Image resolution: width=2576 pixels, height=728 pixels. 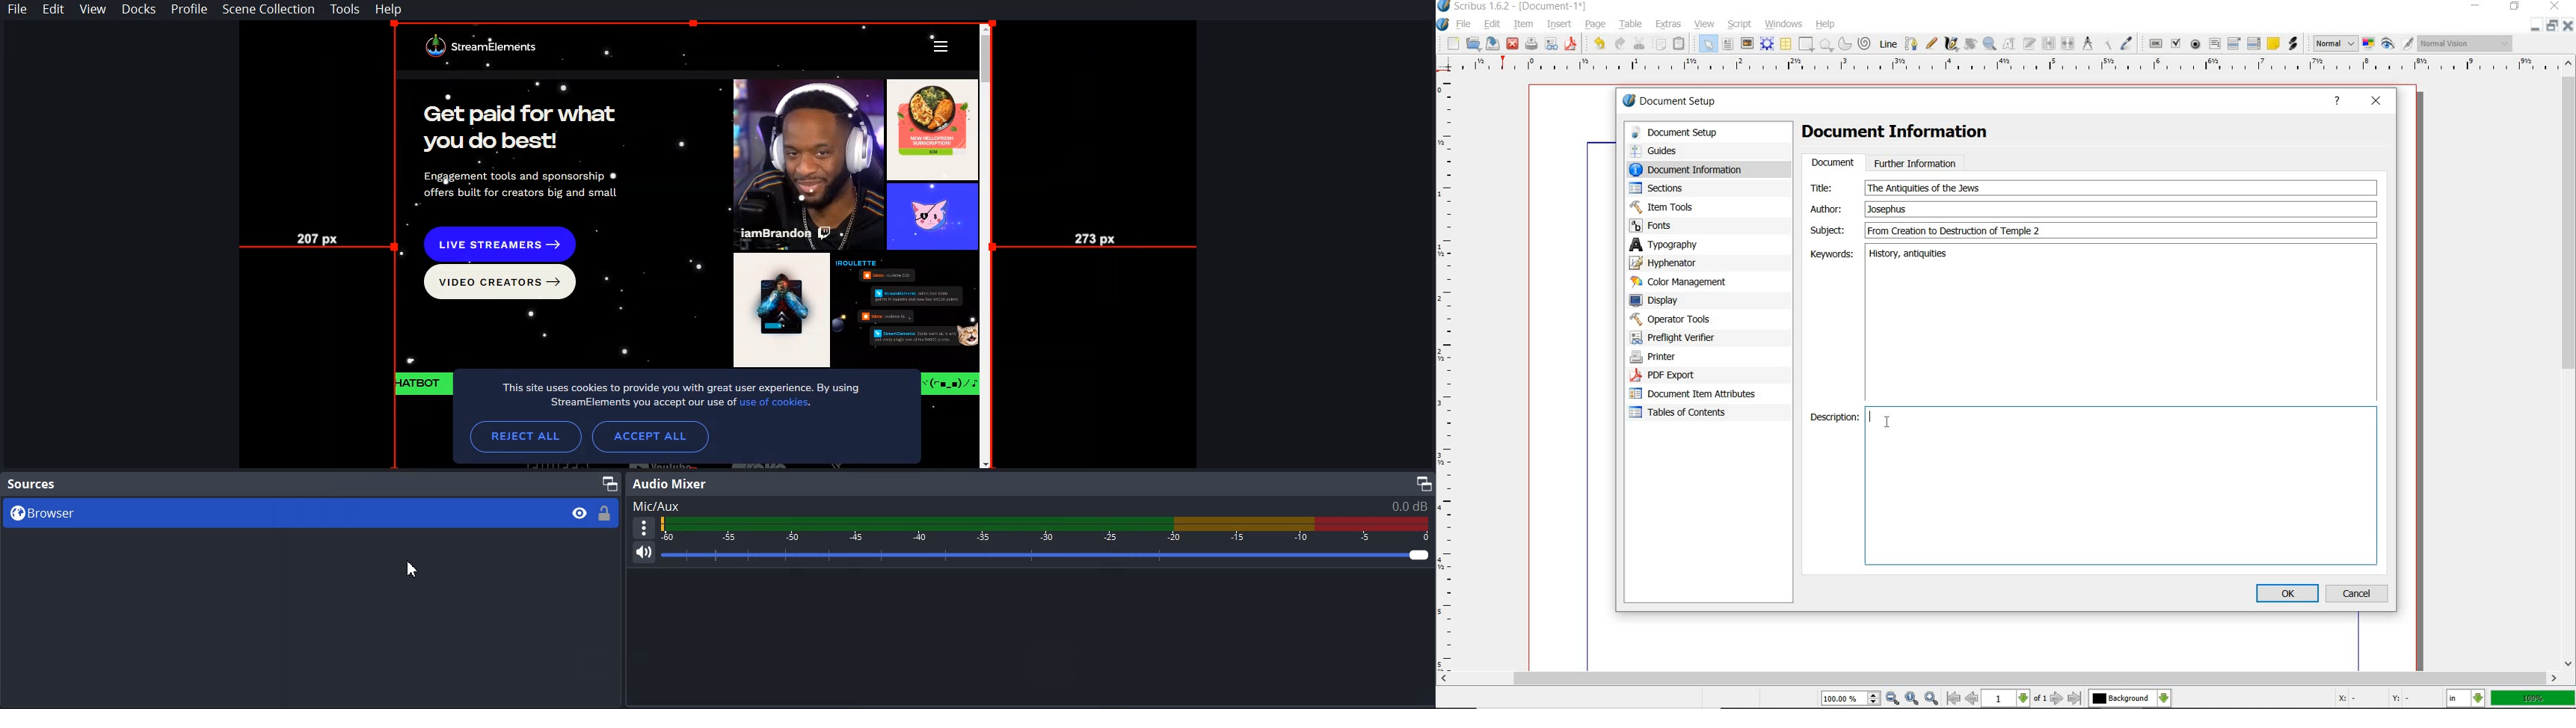 What do you see at coordinates (1931, 43) in the screenshot?
I see `freehand line` at bounding box center [1931, 43].